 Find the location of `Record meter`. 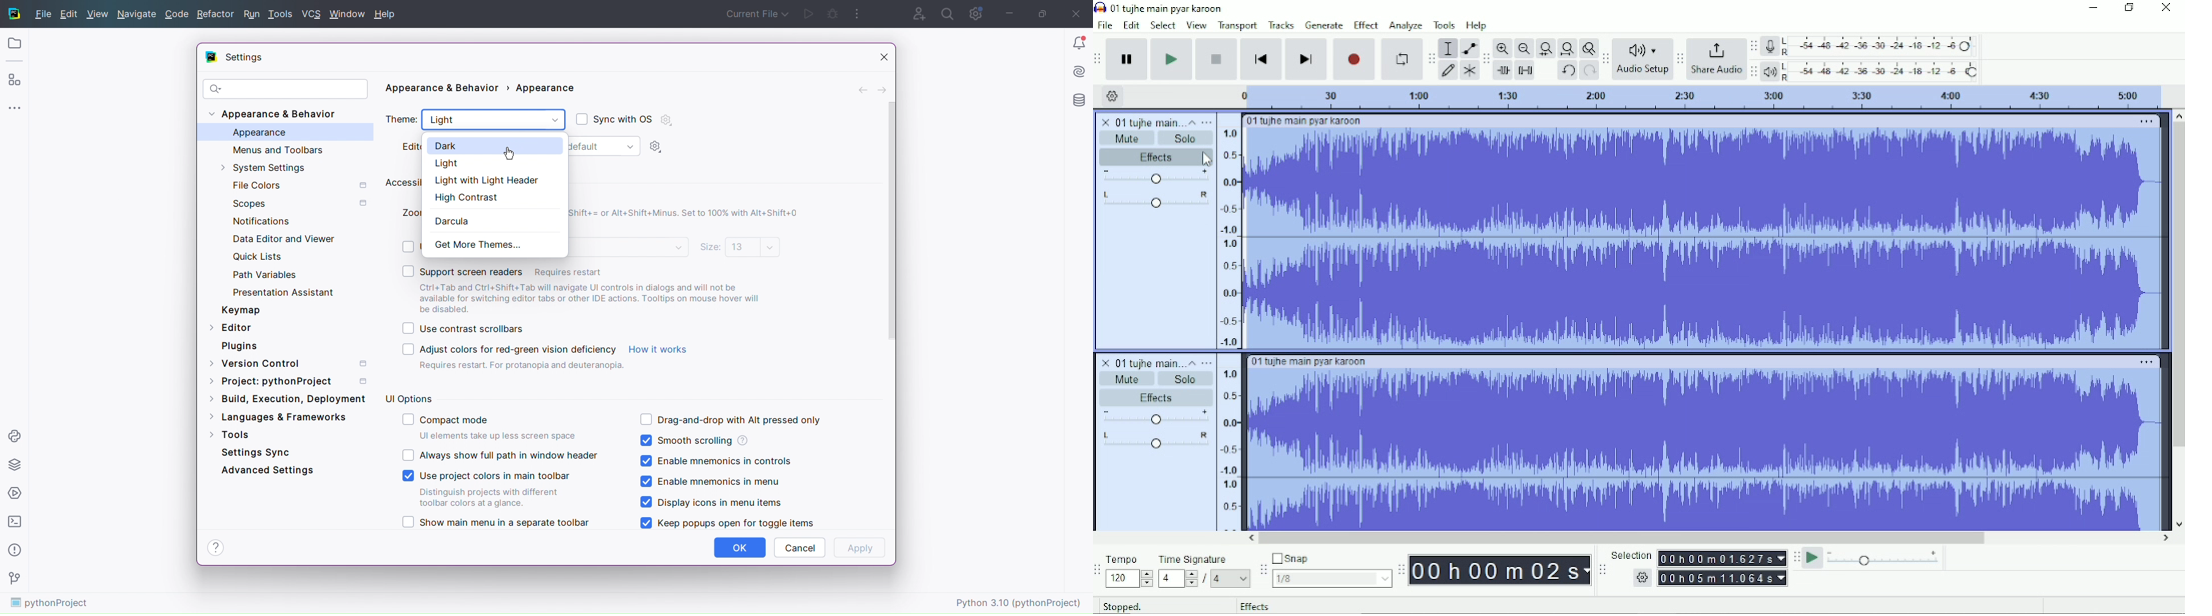

Record meter is located at coordinates (1869, 46).